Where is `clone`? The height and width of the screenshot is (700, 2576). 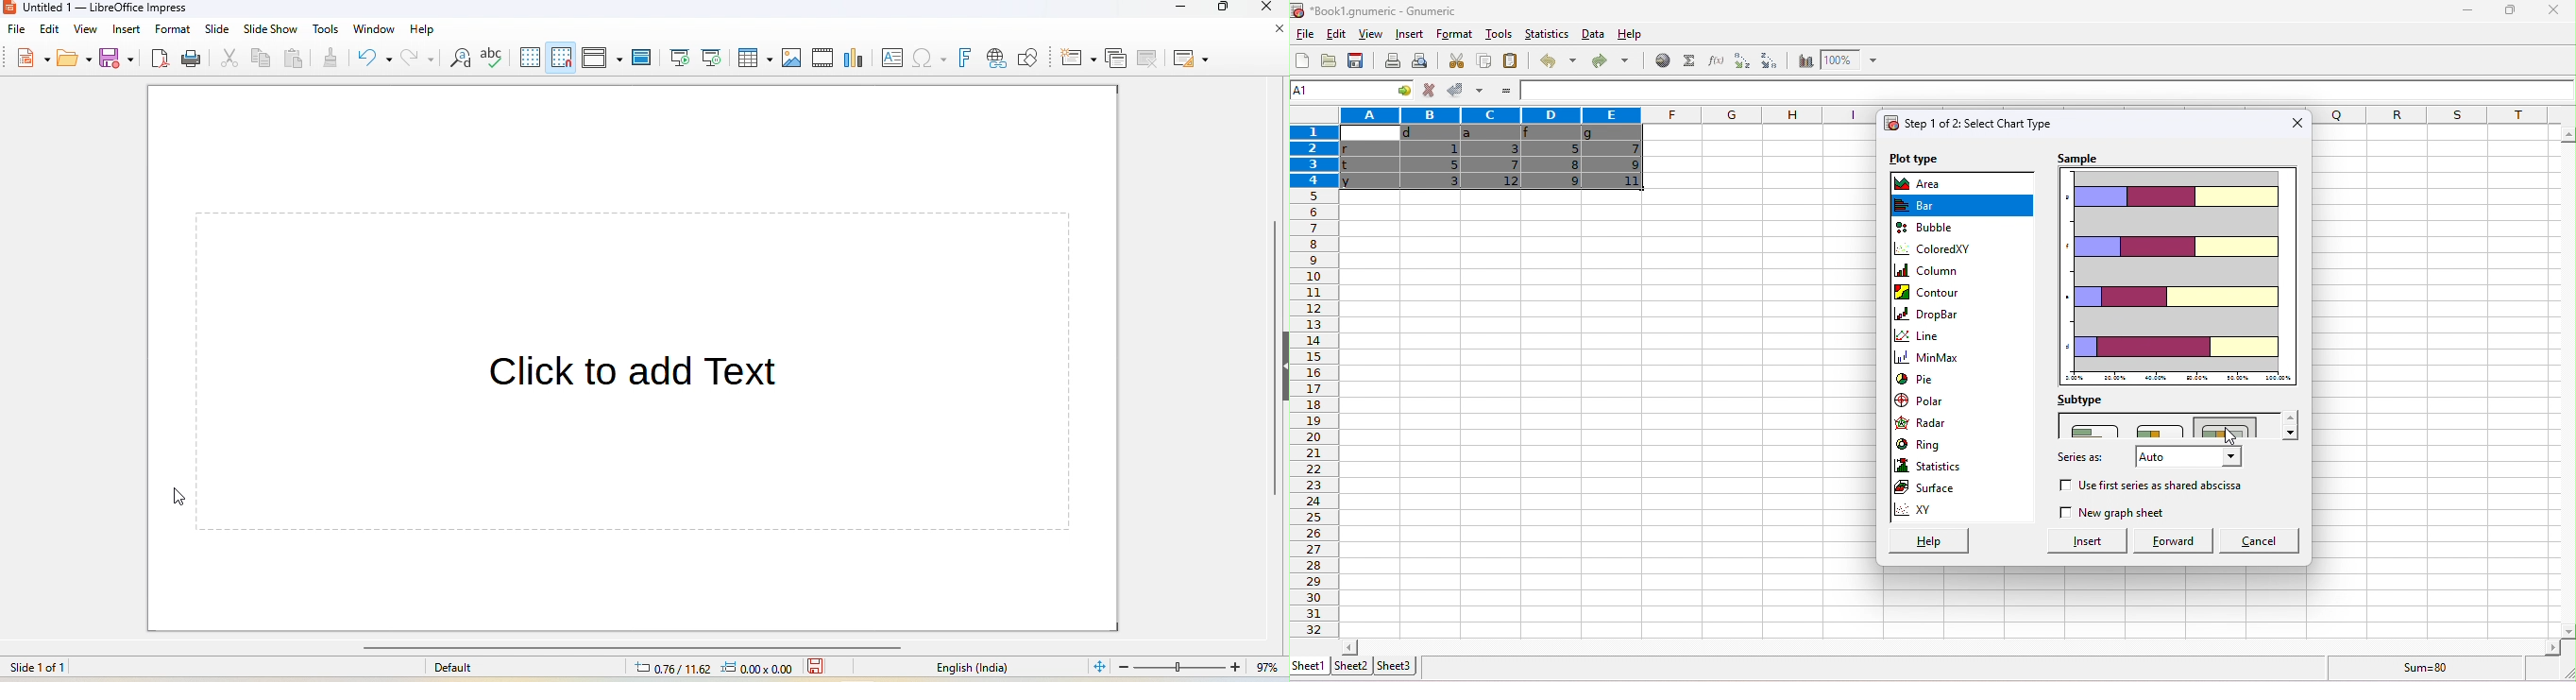
clone is located at coordinates (331, 56).